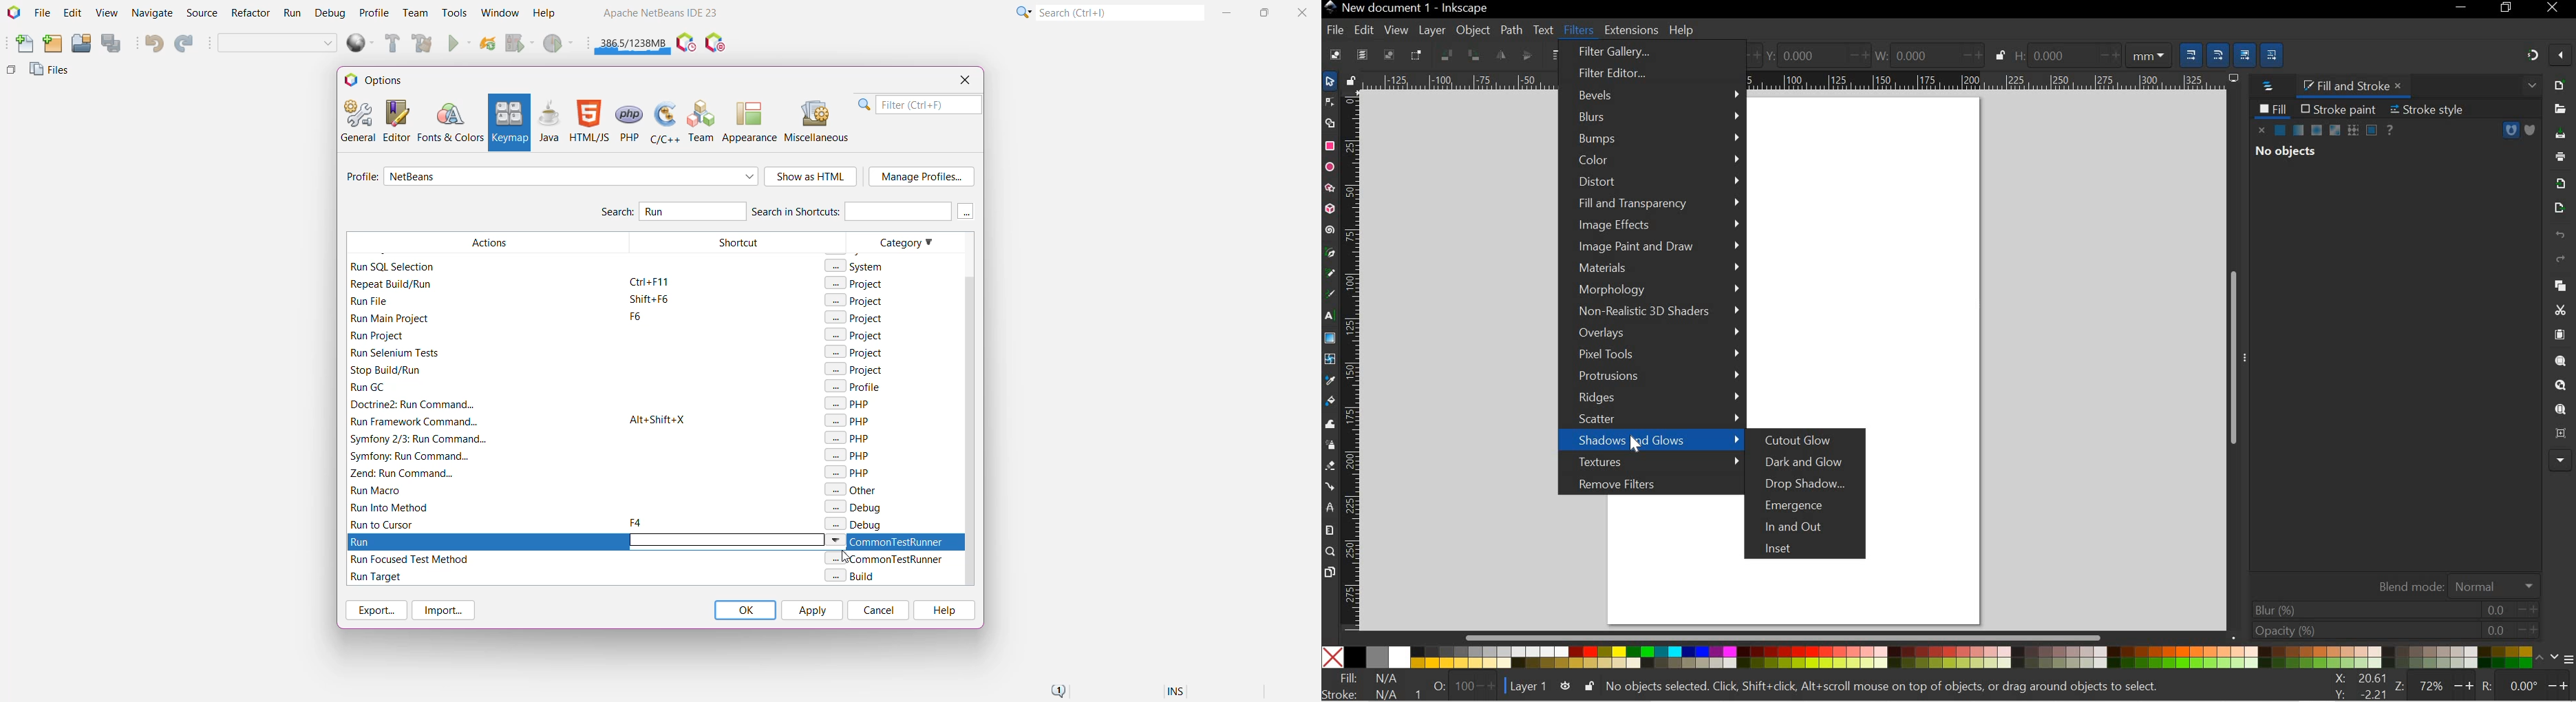 The height and width of the screenshot is (728, 2576). What do you see at coordinates (1651, 118) in the screenshot?
I see `BLURS` at bounding box center [1651, 118].